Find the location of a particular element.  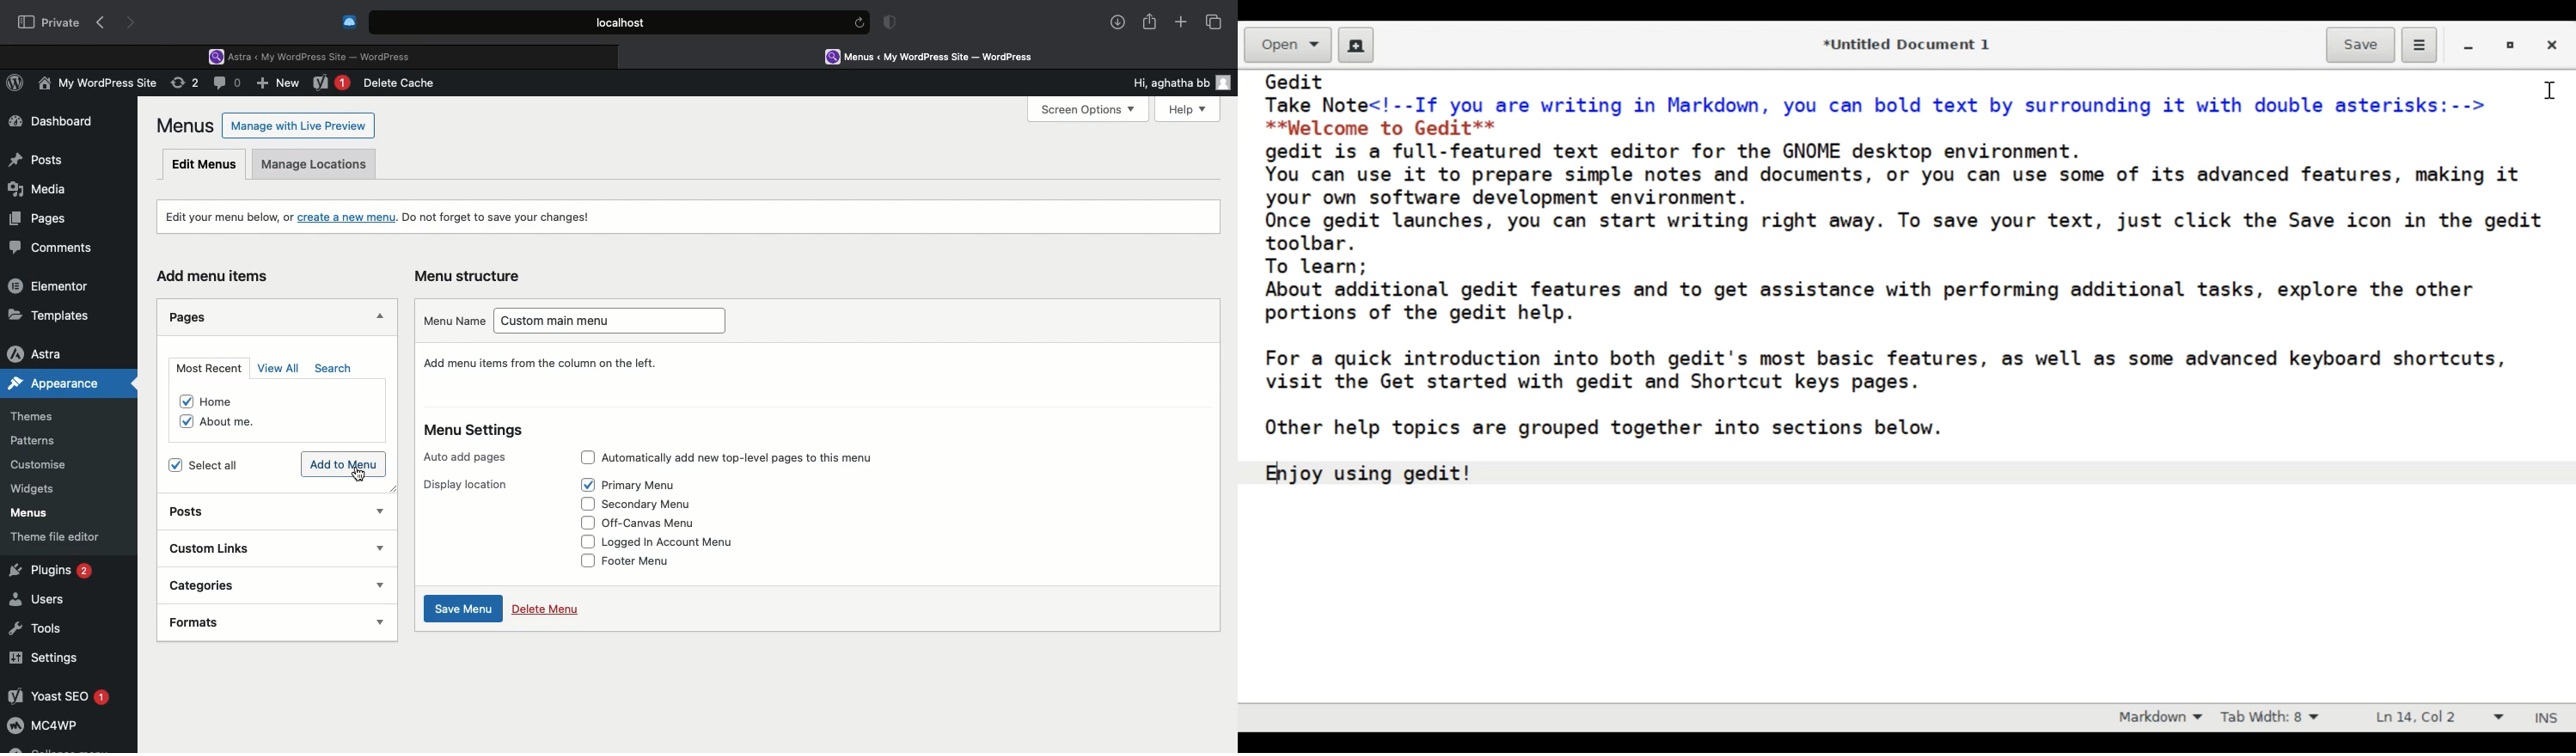

Templates is located at coordinates (50, 315).